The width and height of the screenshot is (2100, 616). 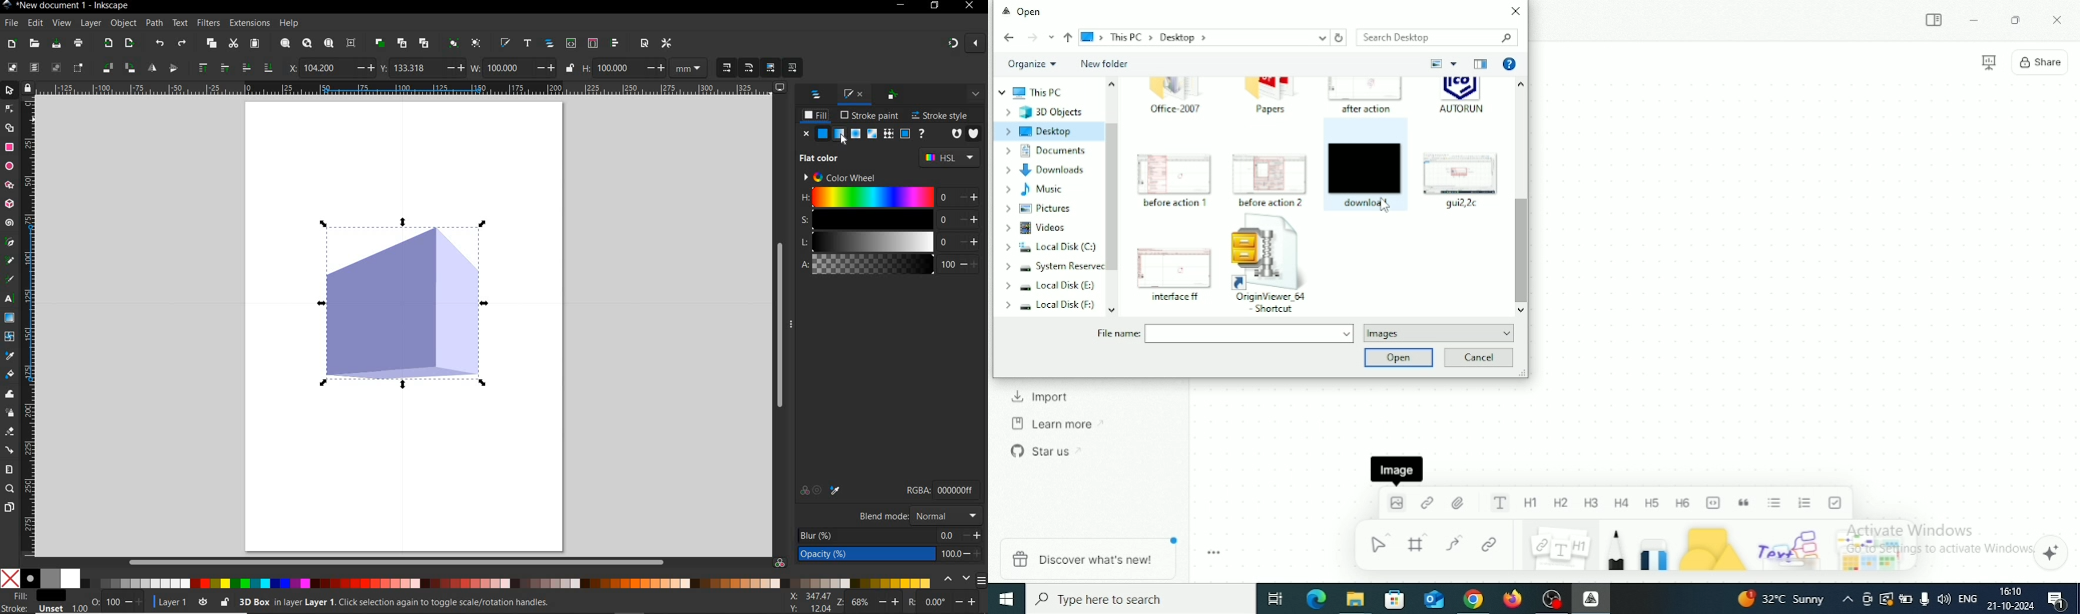 I want to click on SELECT ALL IN ALL LAYERS, so click(x=34, y=67).